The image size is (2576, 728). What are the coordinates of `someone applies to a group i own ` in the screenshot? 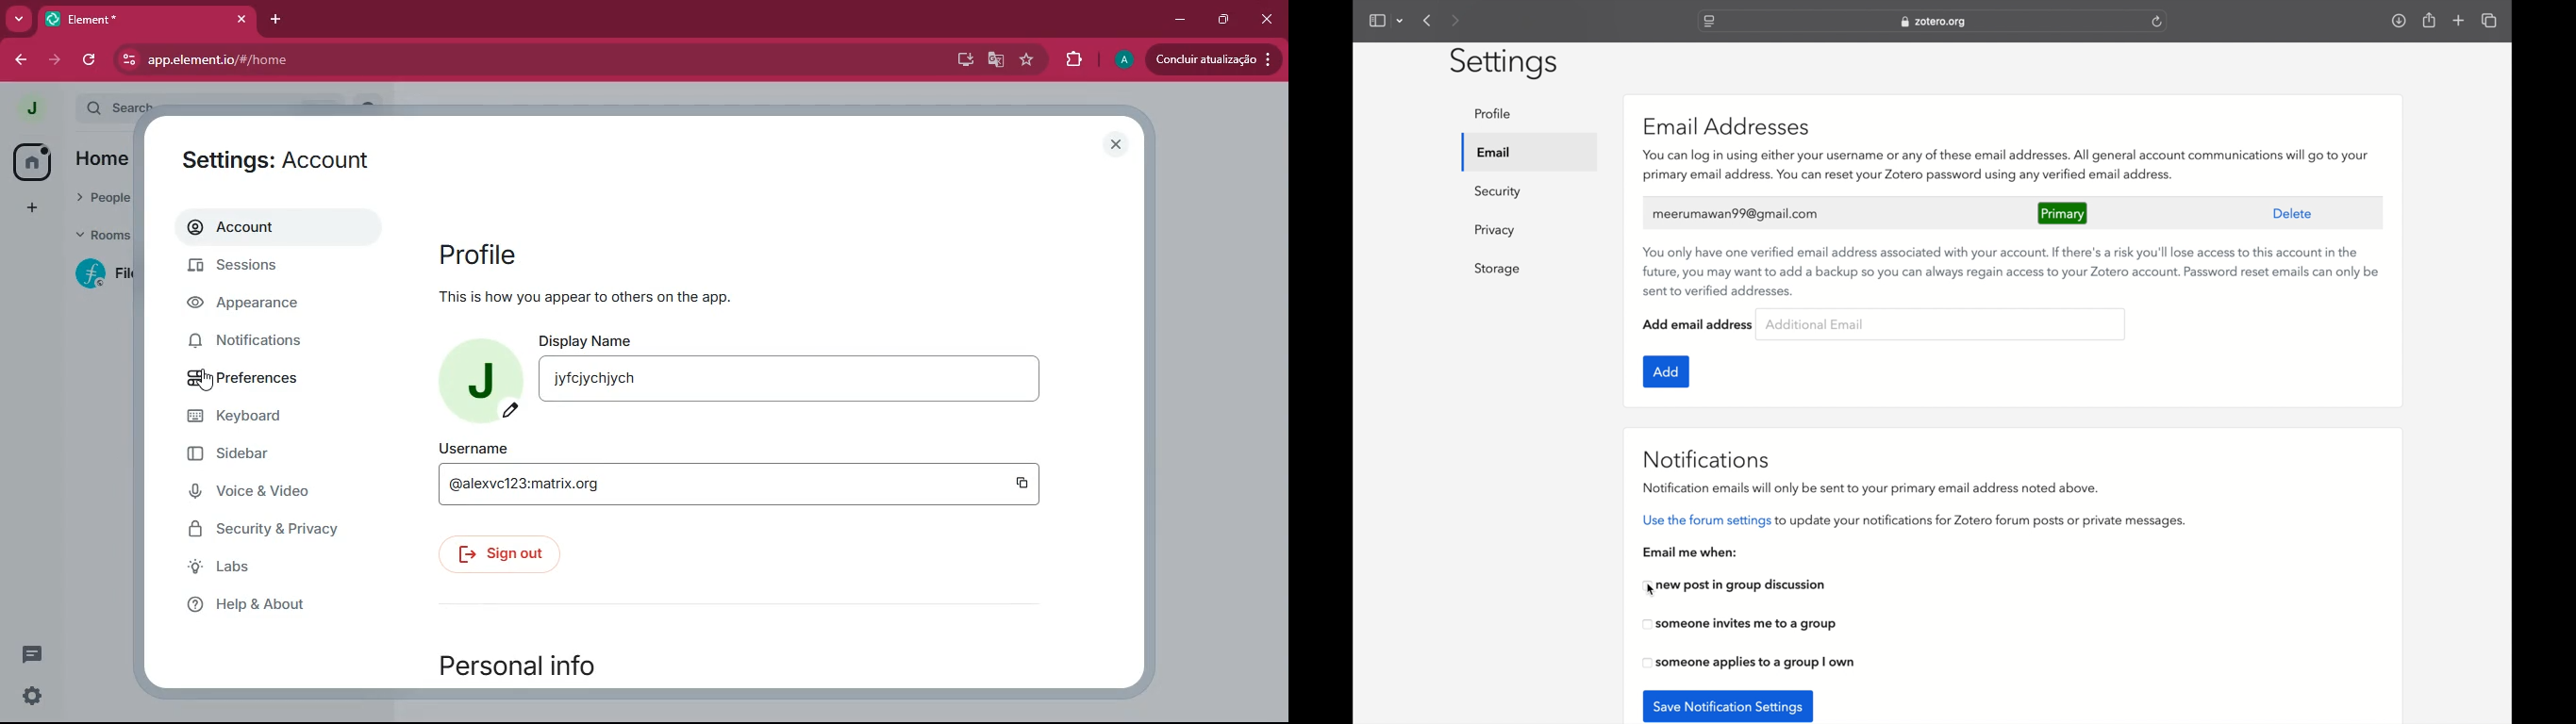 It's located at (1749, 663).